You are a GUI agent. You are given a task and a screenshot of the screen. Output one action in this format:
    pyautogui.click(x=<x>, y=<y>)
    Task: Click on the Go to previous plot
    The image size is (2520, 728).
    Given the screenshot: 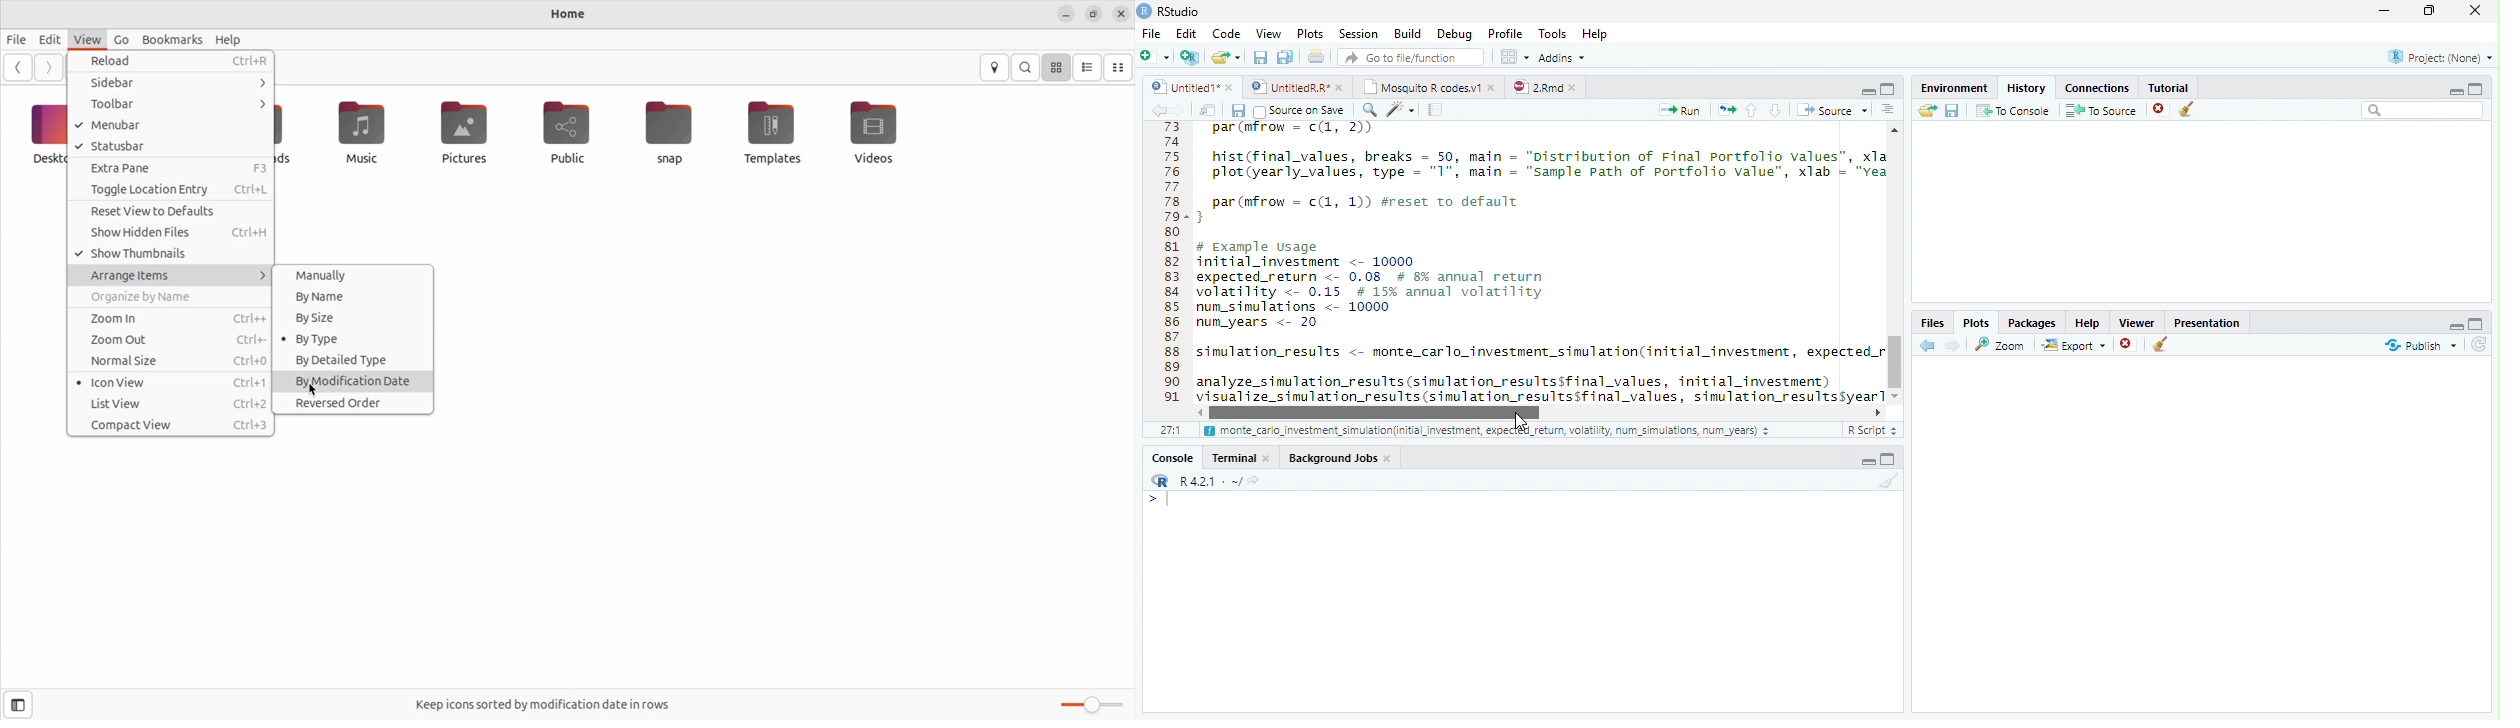 What is the action you would take?
    pyautogui.click(x=1928, y=345)
    